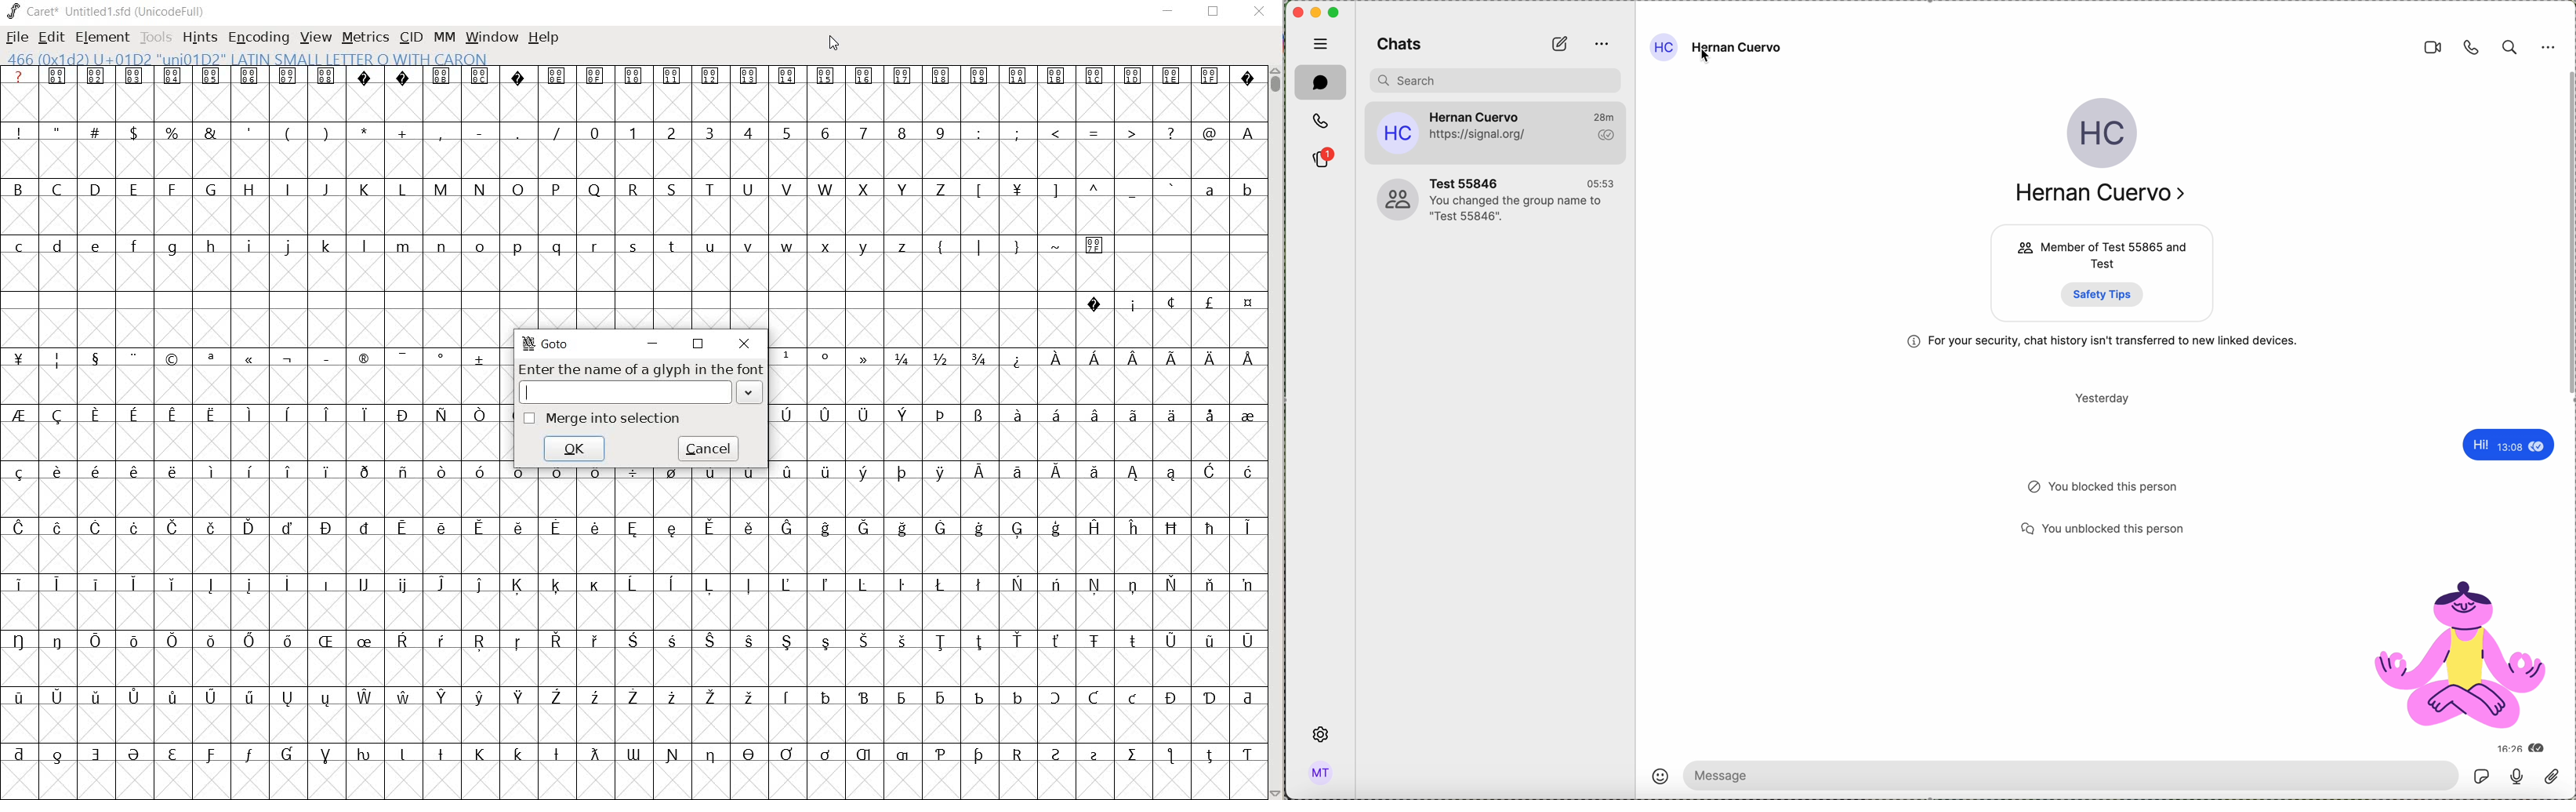  Describe the element at coordinates (1321, 772) in the screenshot. I see `profile` at that location.